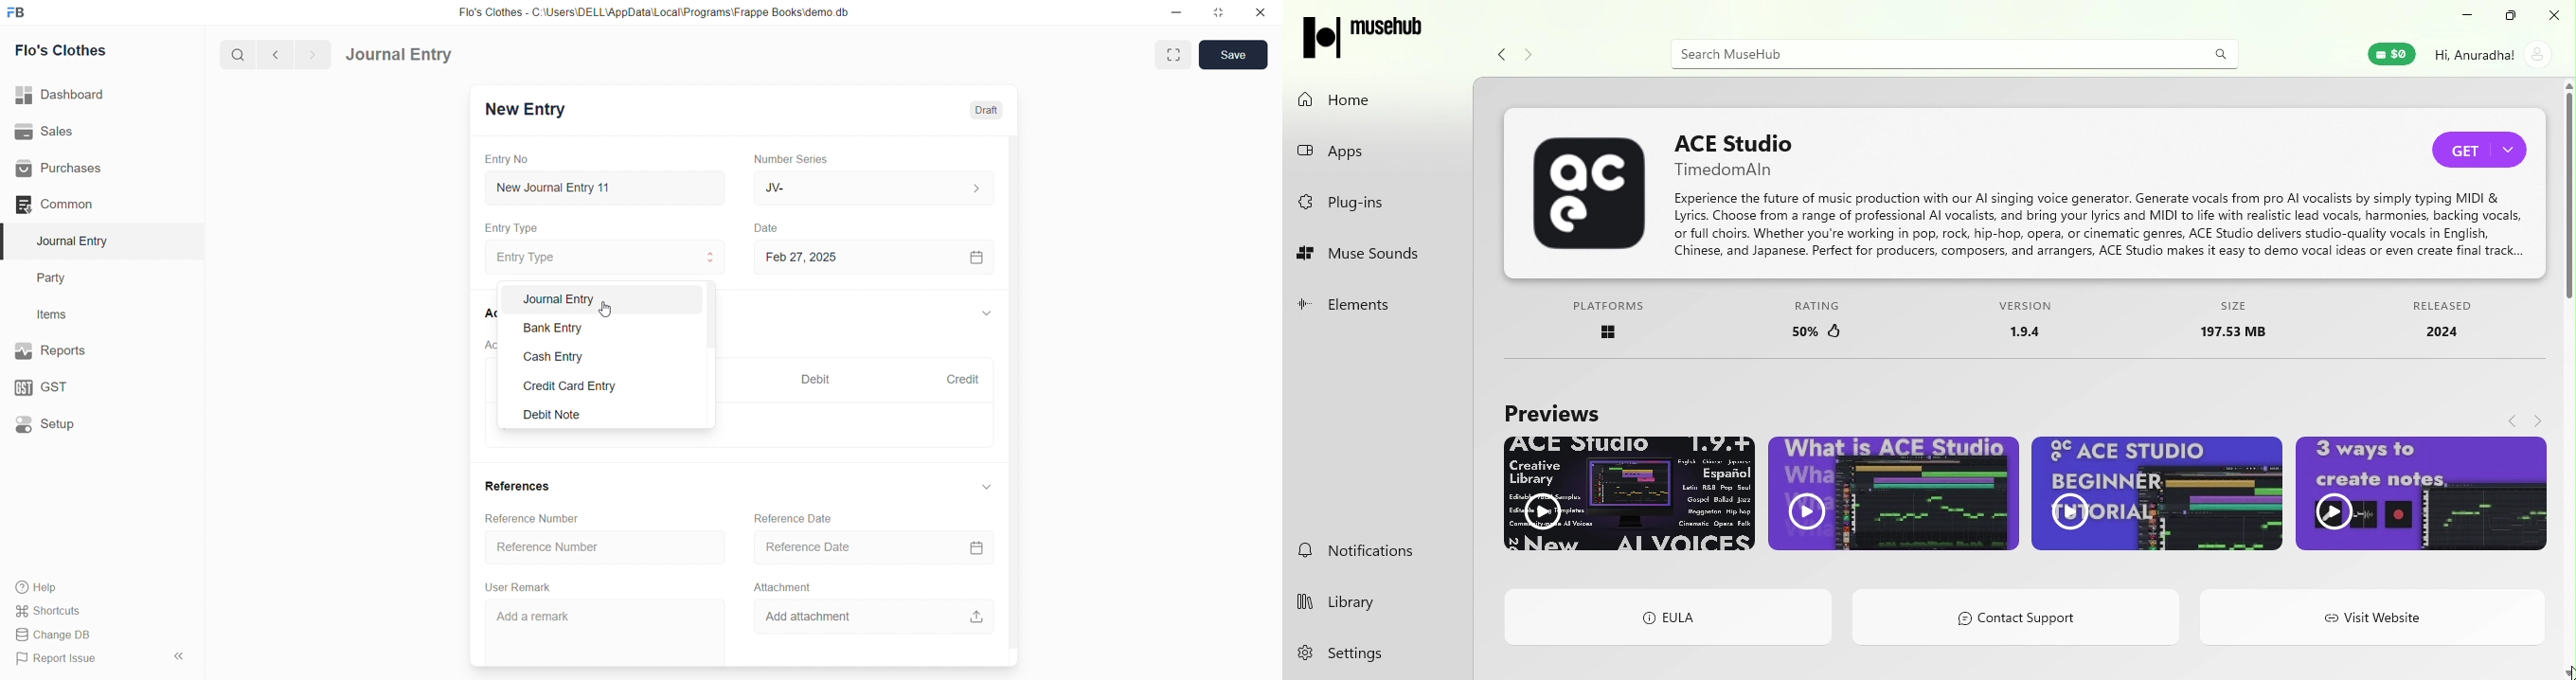 The image size is (2576, 700). I want to click on search, so click(236, 56).